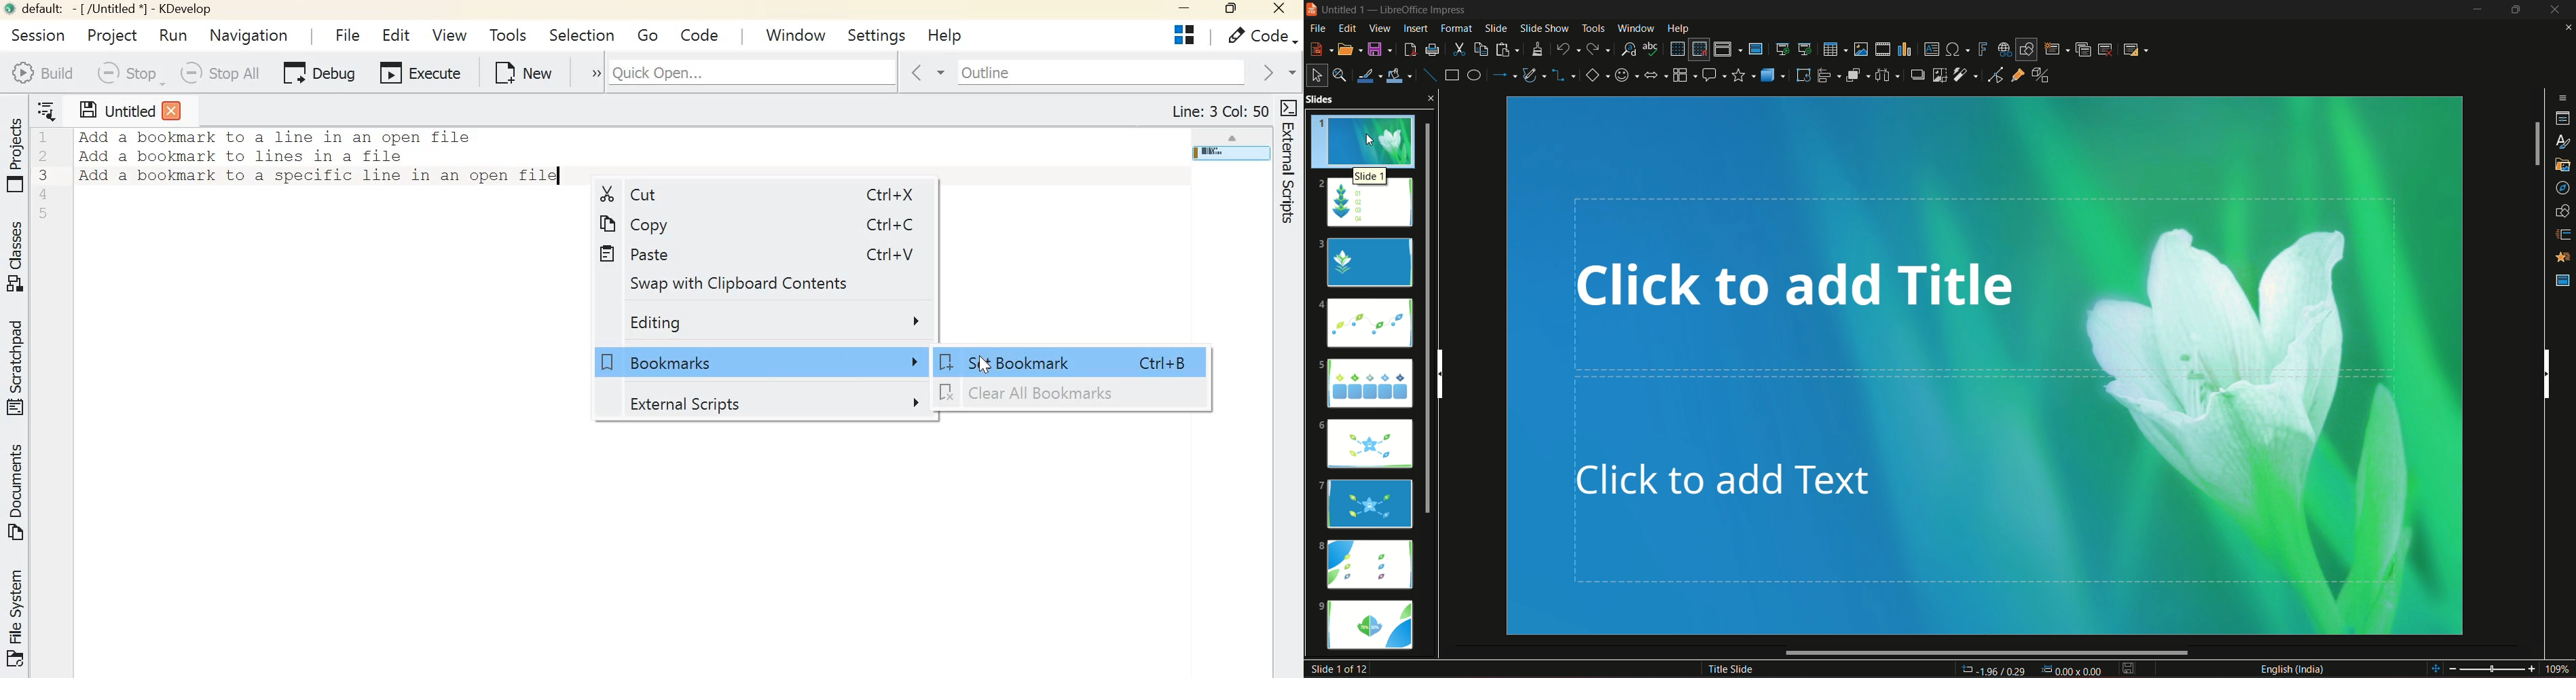 The image size is (2576, 700). Describe the element at coordinates (1564, 76) in the screenshot. I see `connectors` at that location.